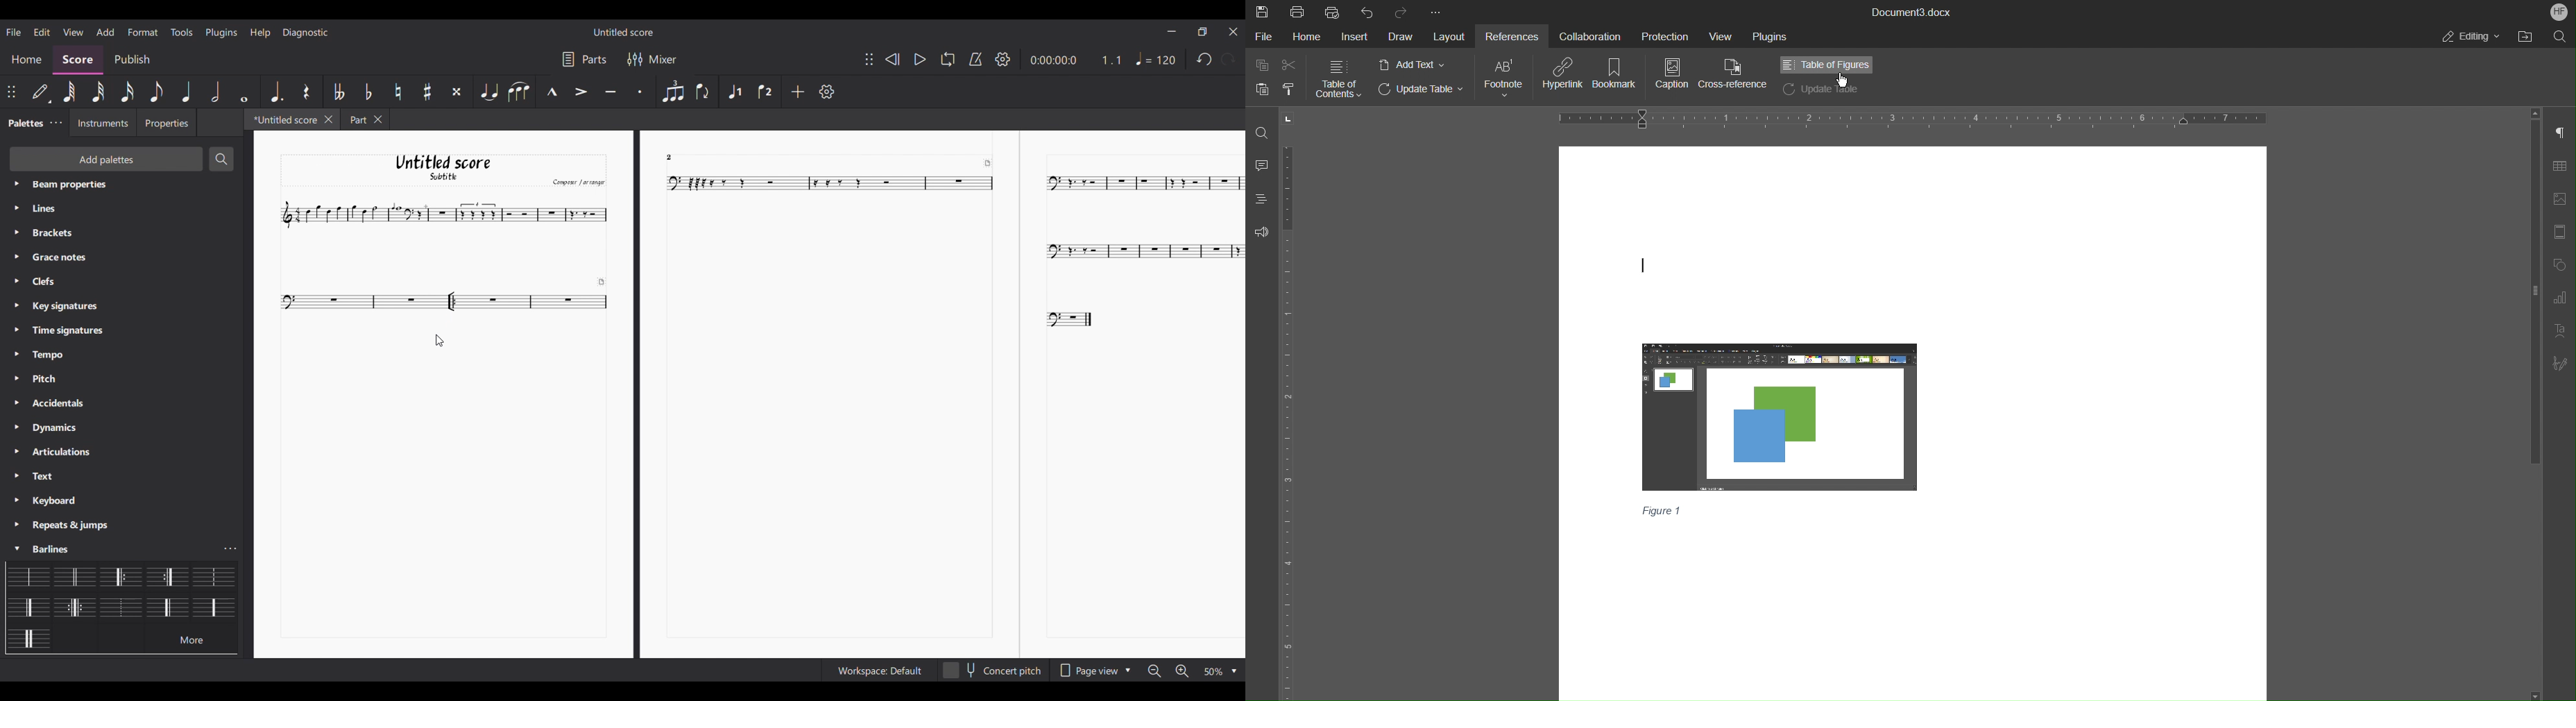  What do you see at coordinates (1265, 37) in the screenshot?
I see `File` at bounding box center [1265, 37].